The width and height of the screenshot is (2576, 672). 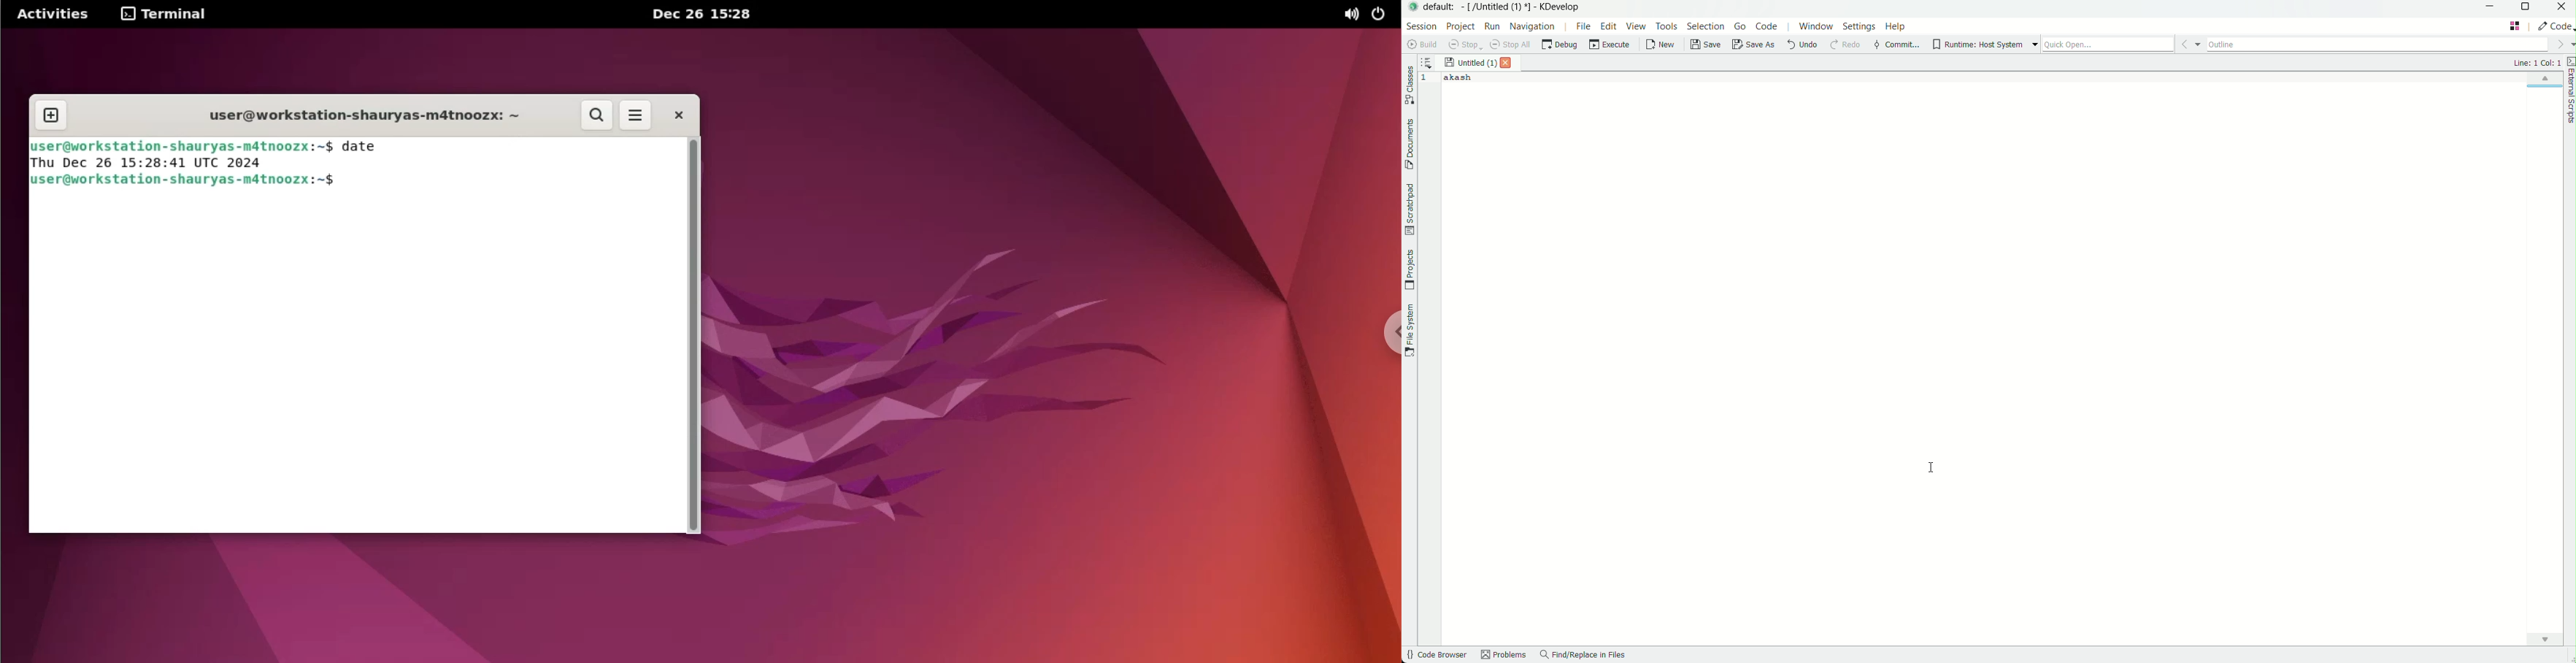 What do you see at coordinates (1352, 15) in the screenshot?
I see `sound options` at bounding box center [1352, 15].